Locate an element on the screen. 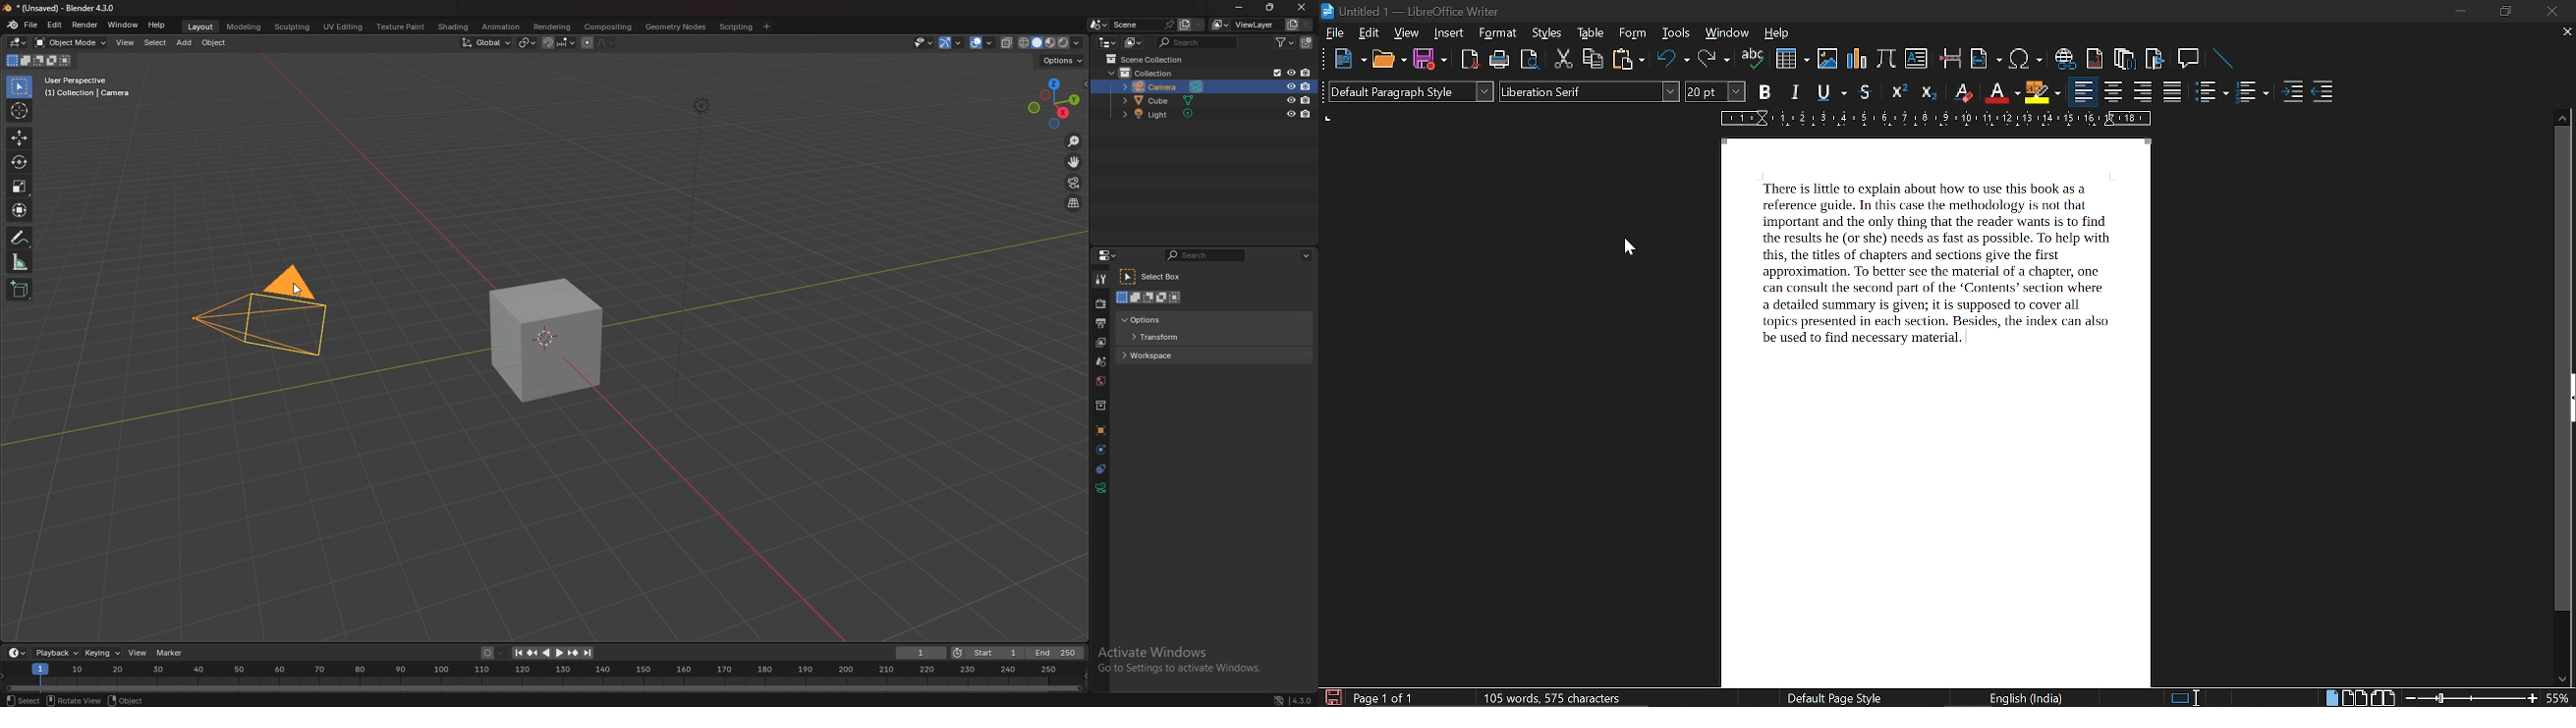  select is located at coordinates (153, 43).